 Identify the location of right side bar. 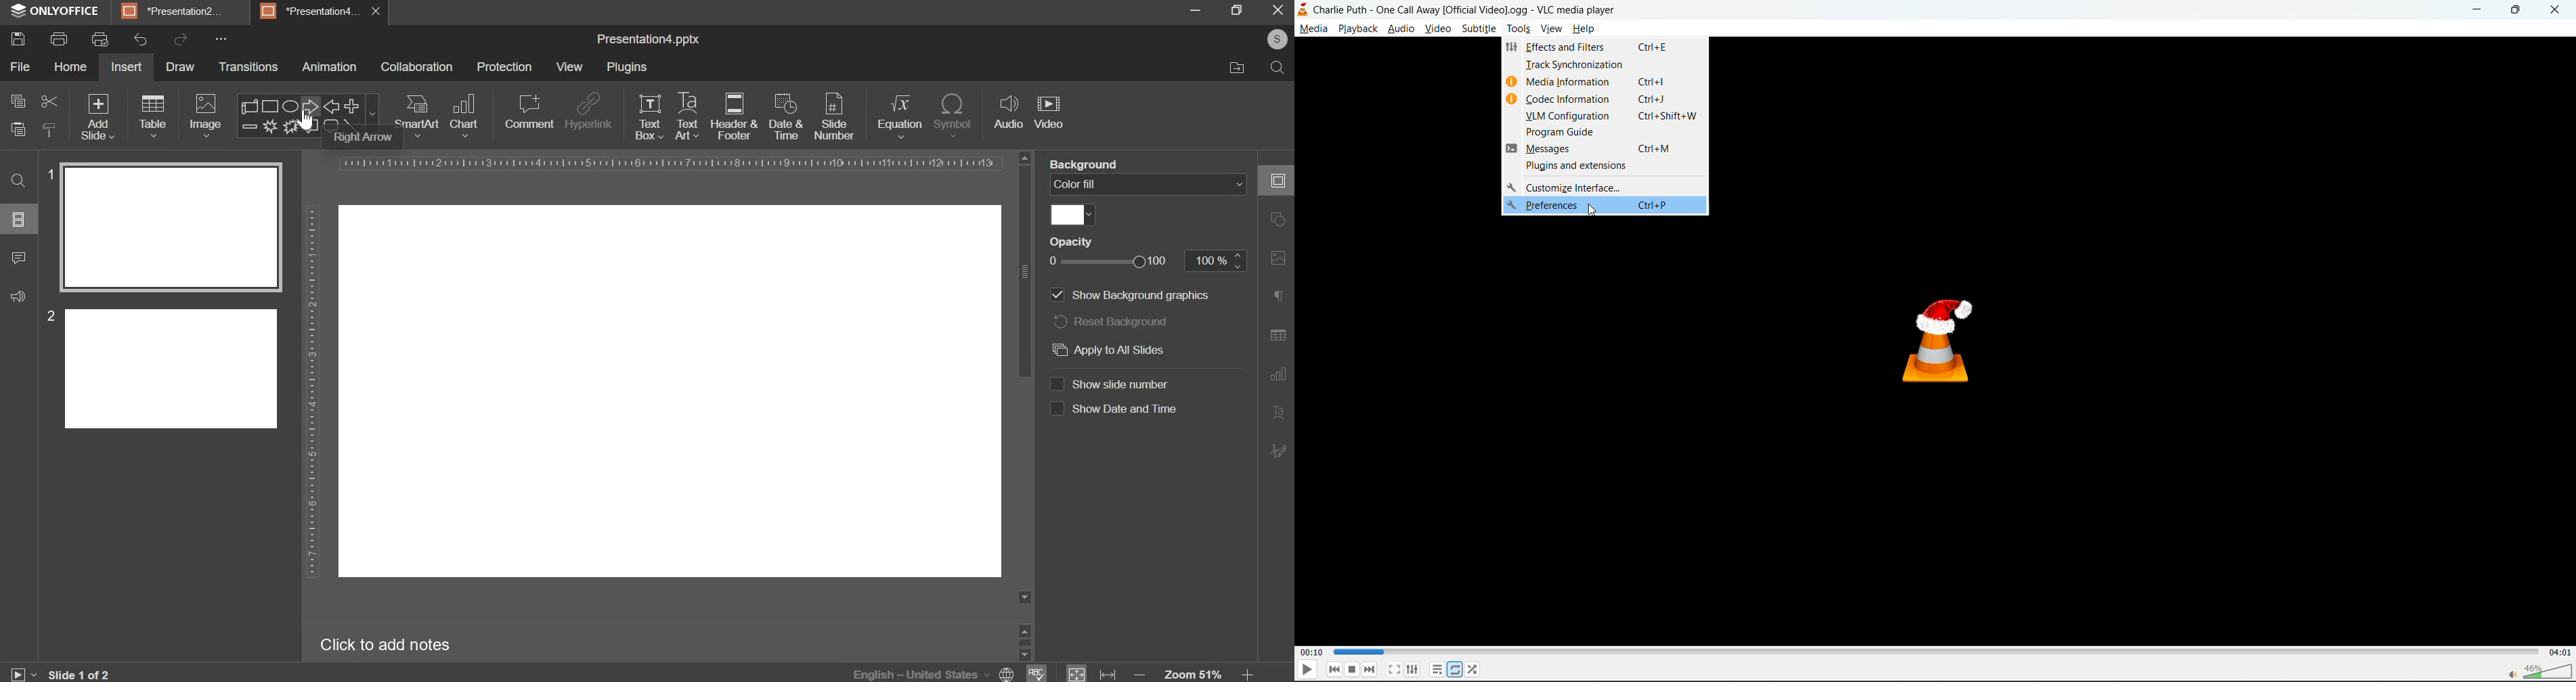
(1275, 312).